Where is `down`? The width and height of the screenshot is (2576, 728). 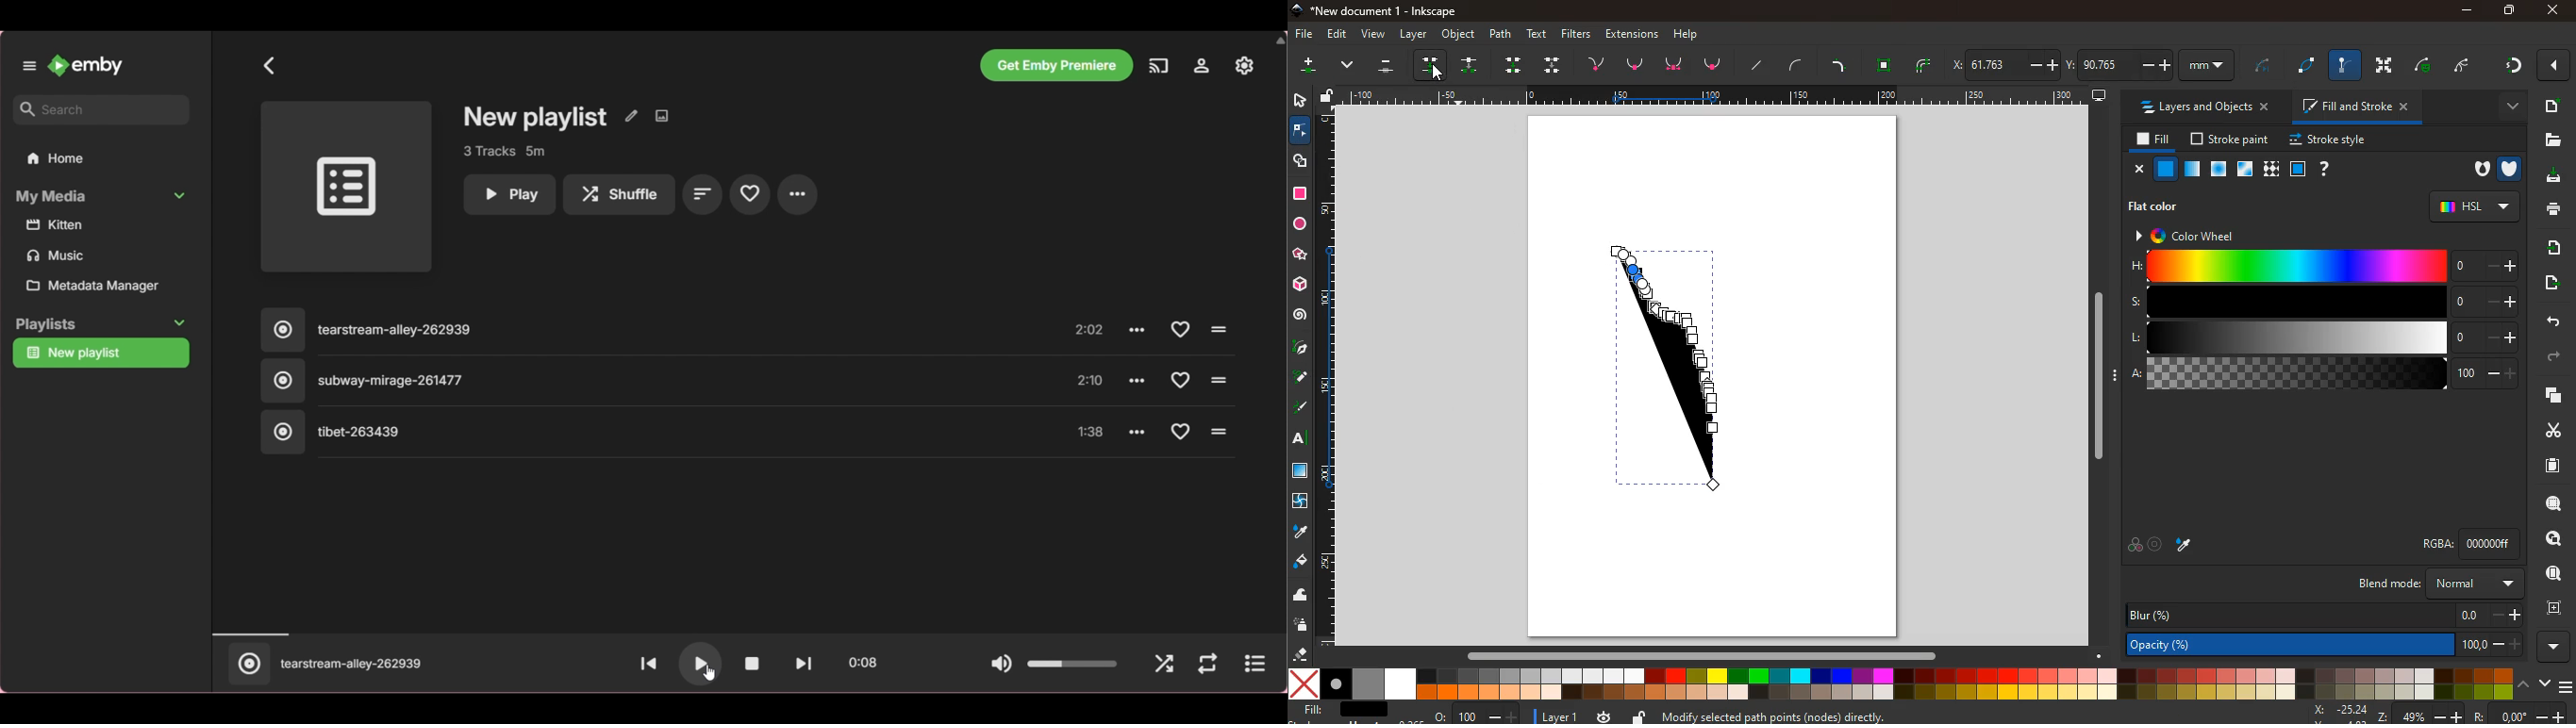 down is located at coordinates (1554, 64).